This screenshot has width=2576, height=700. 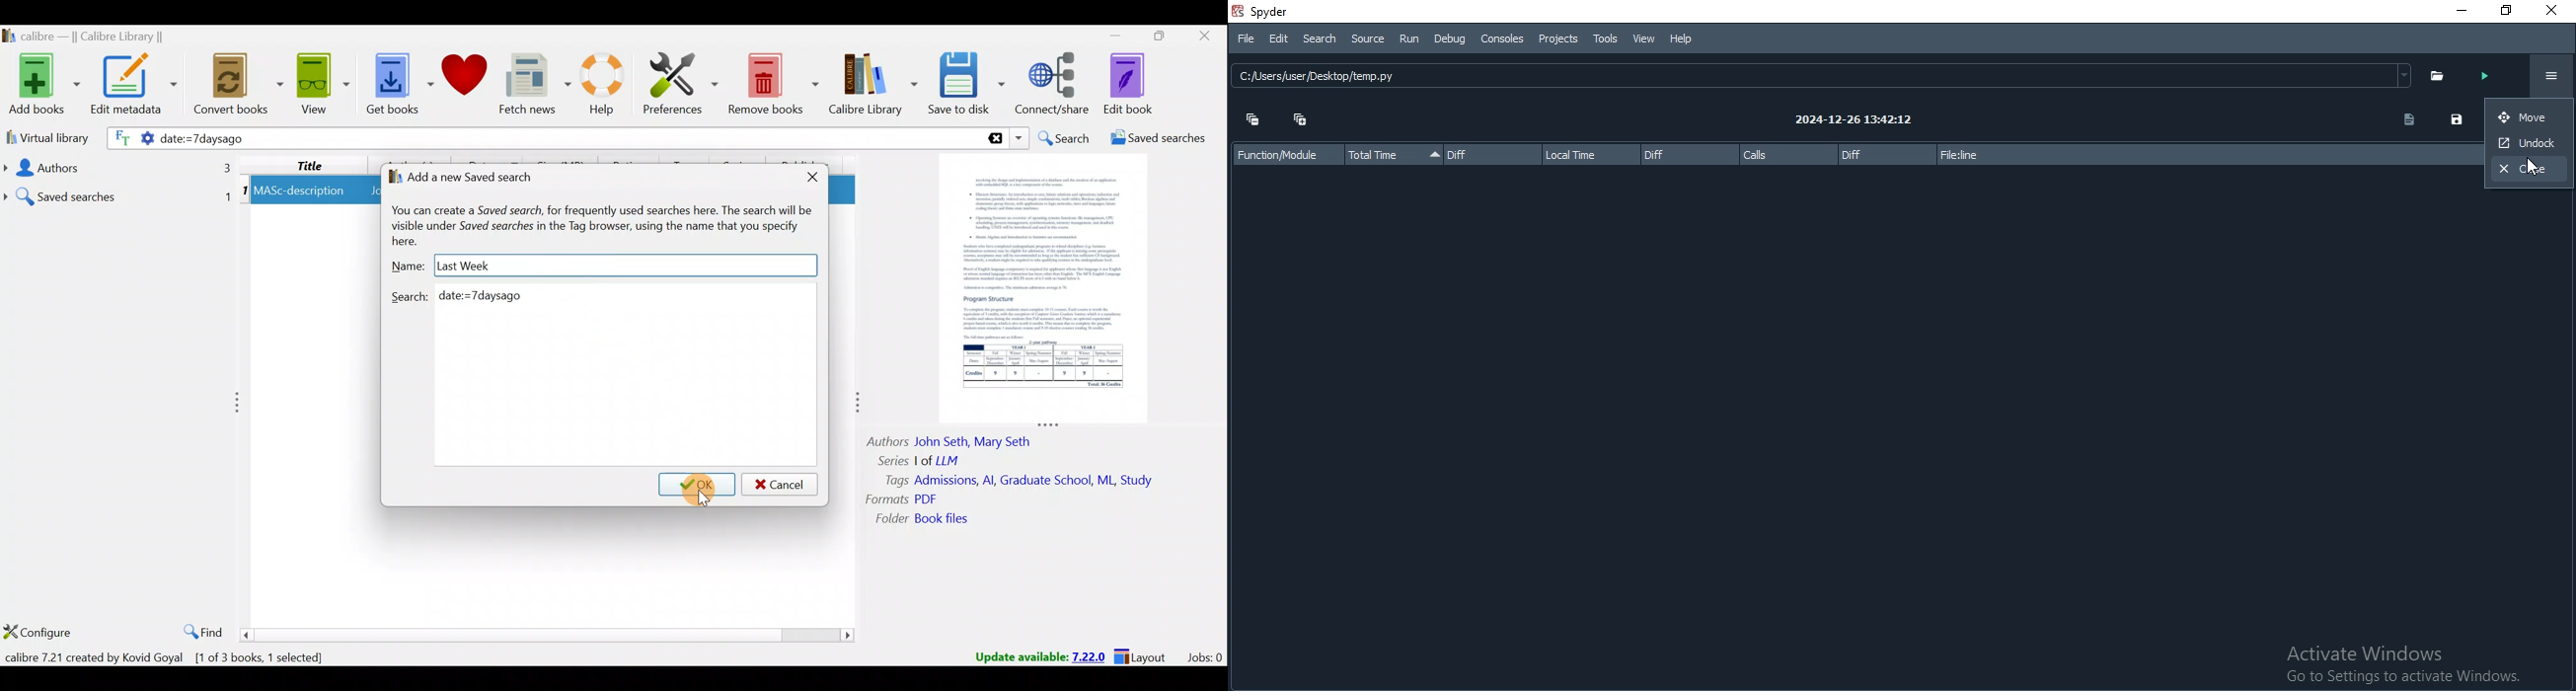 What do you see at coordinates (683, 81) in the screenshot?
I see `Preferences` at bounding box center [683, 81].